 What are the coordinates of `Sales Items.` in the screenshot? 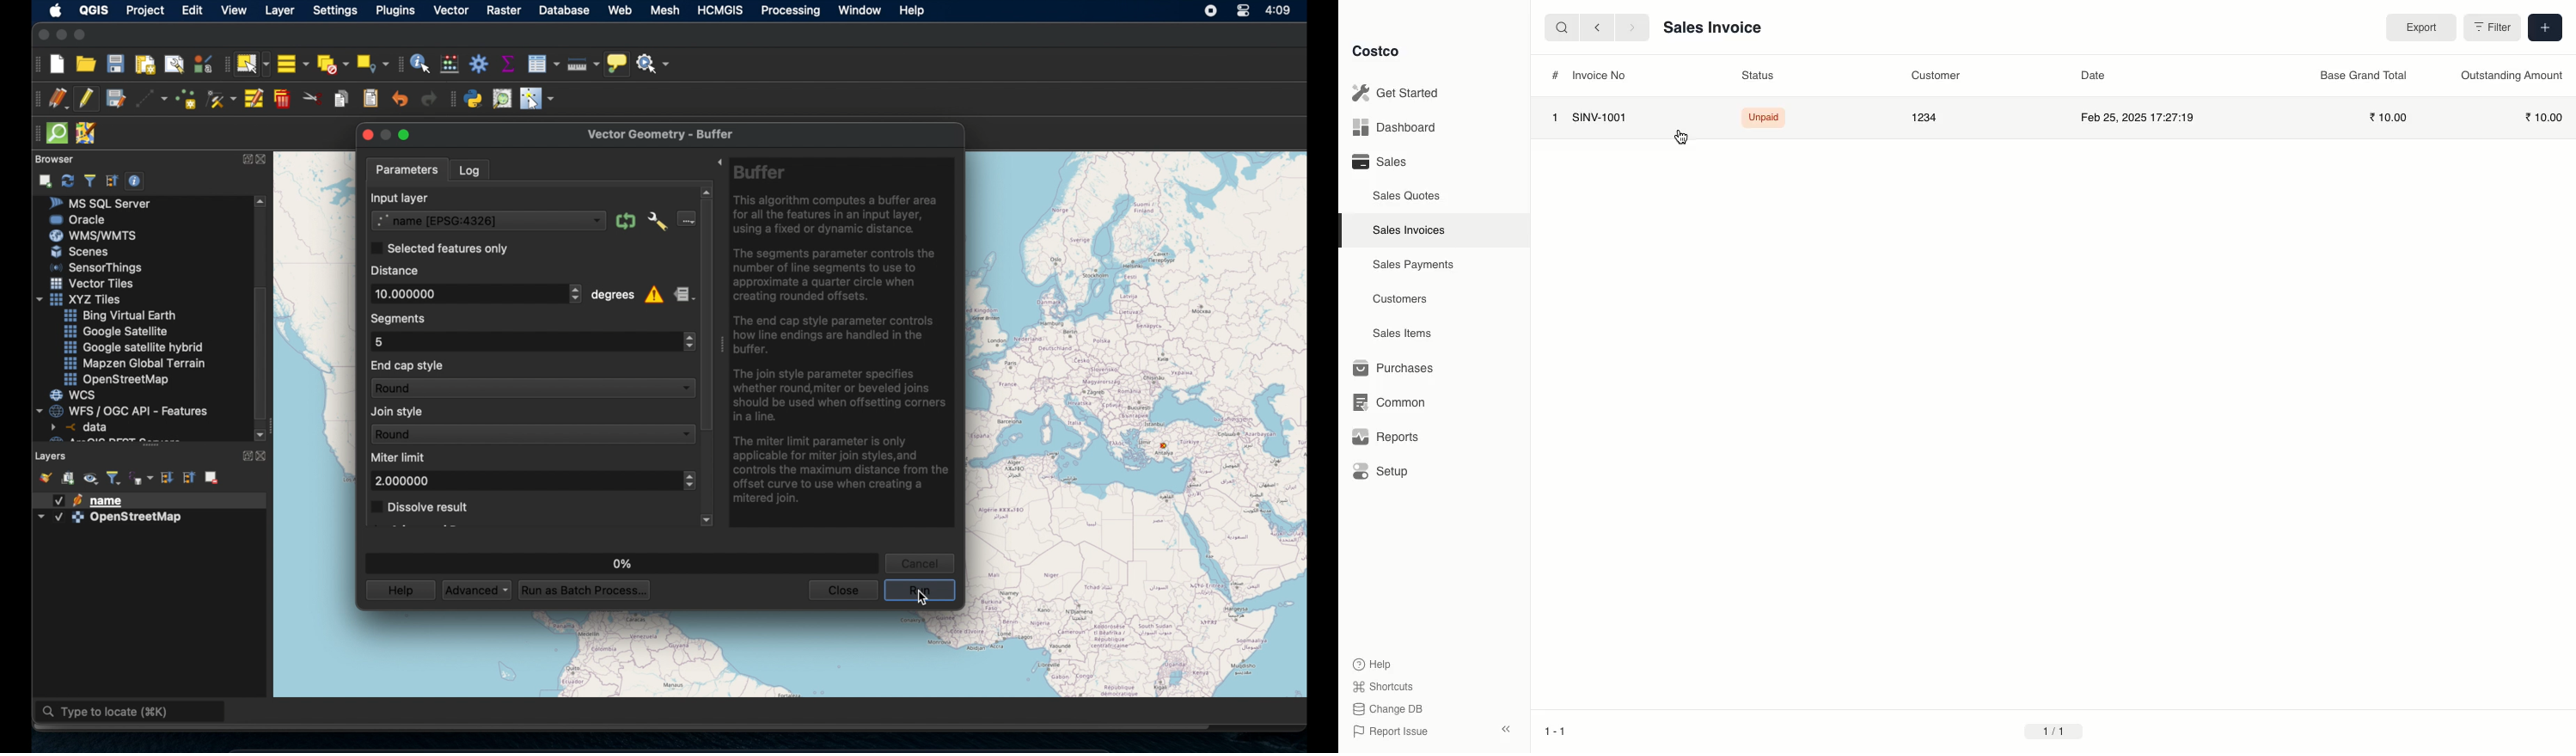 It's located at (1399, 334).